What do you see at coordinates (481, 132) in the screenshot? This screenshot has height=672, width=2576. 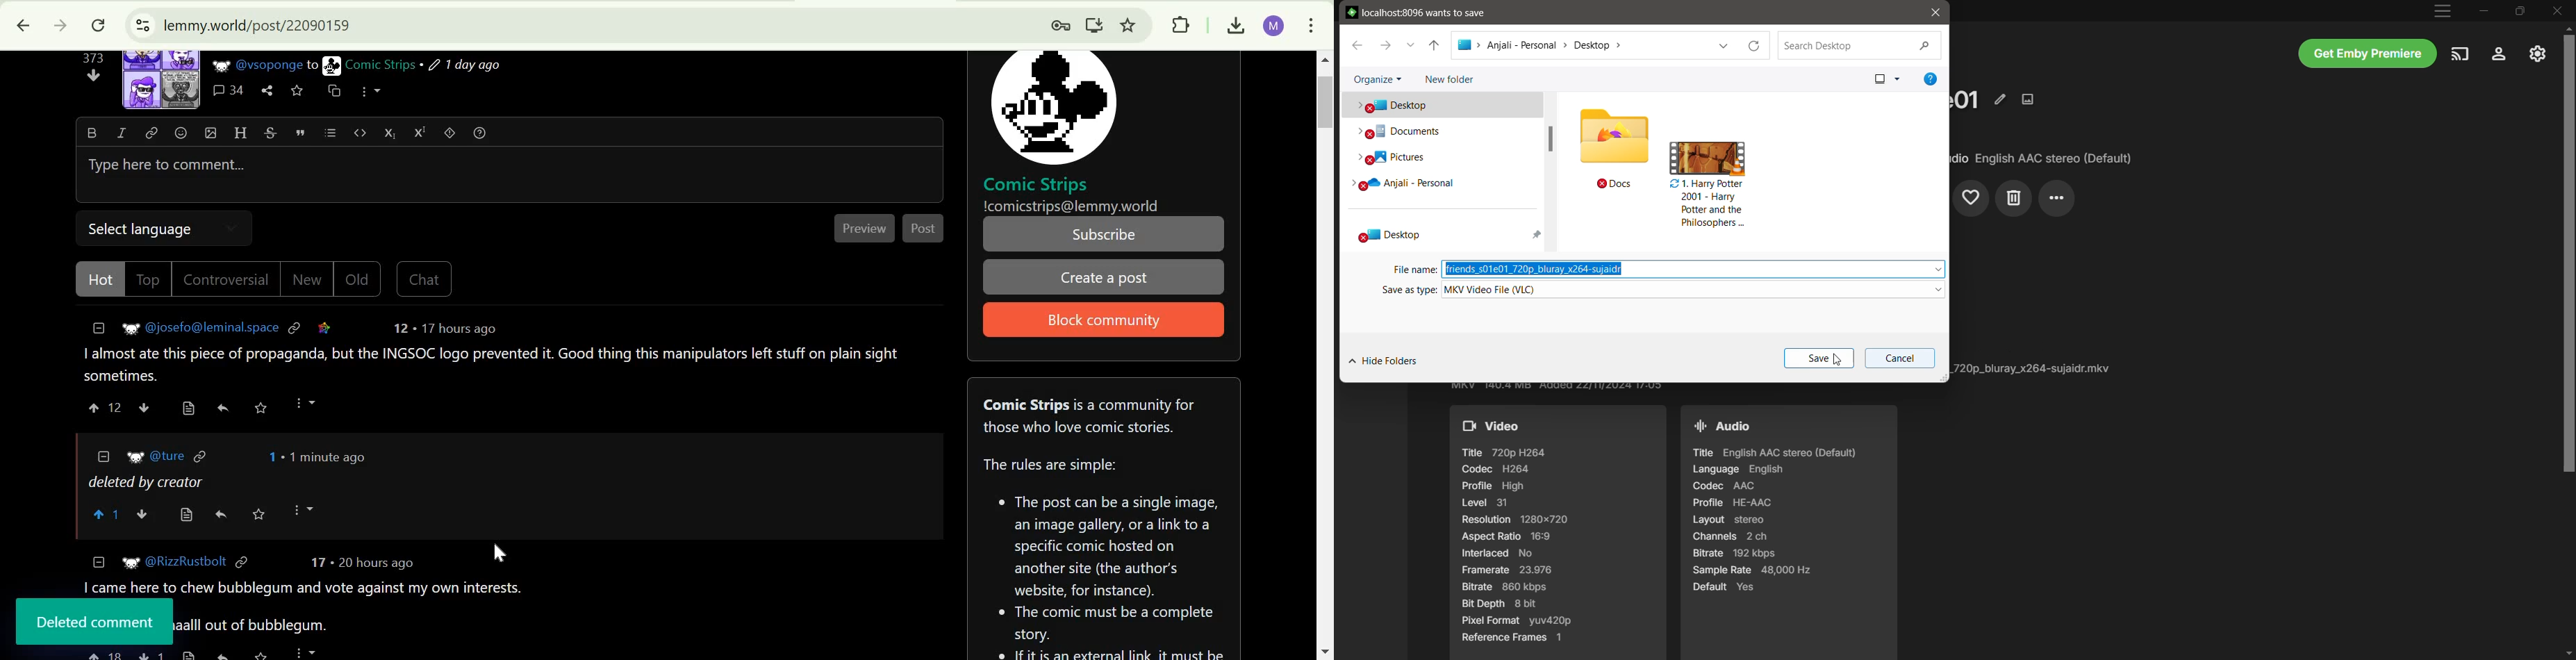 I see `formatting help` at bounding box center [481, 132].